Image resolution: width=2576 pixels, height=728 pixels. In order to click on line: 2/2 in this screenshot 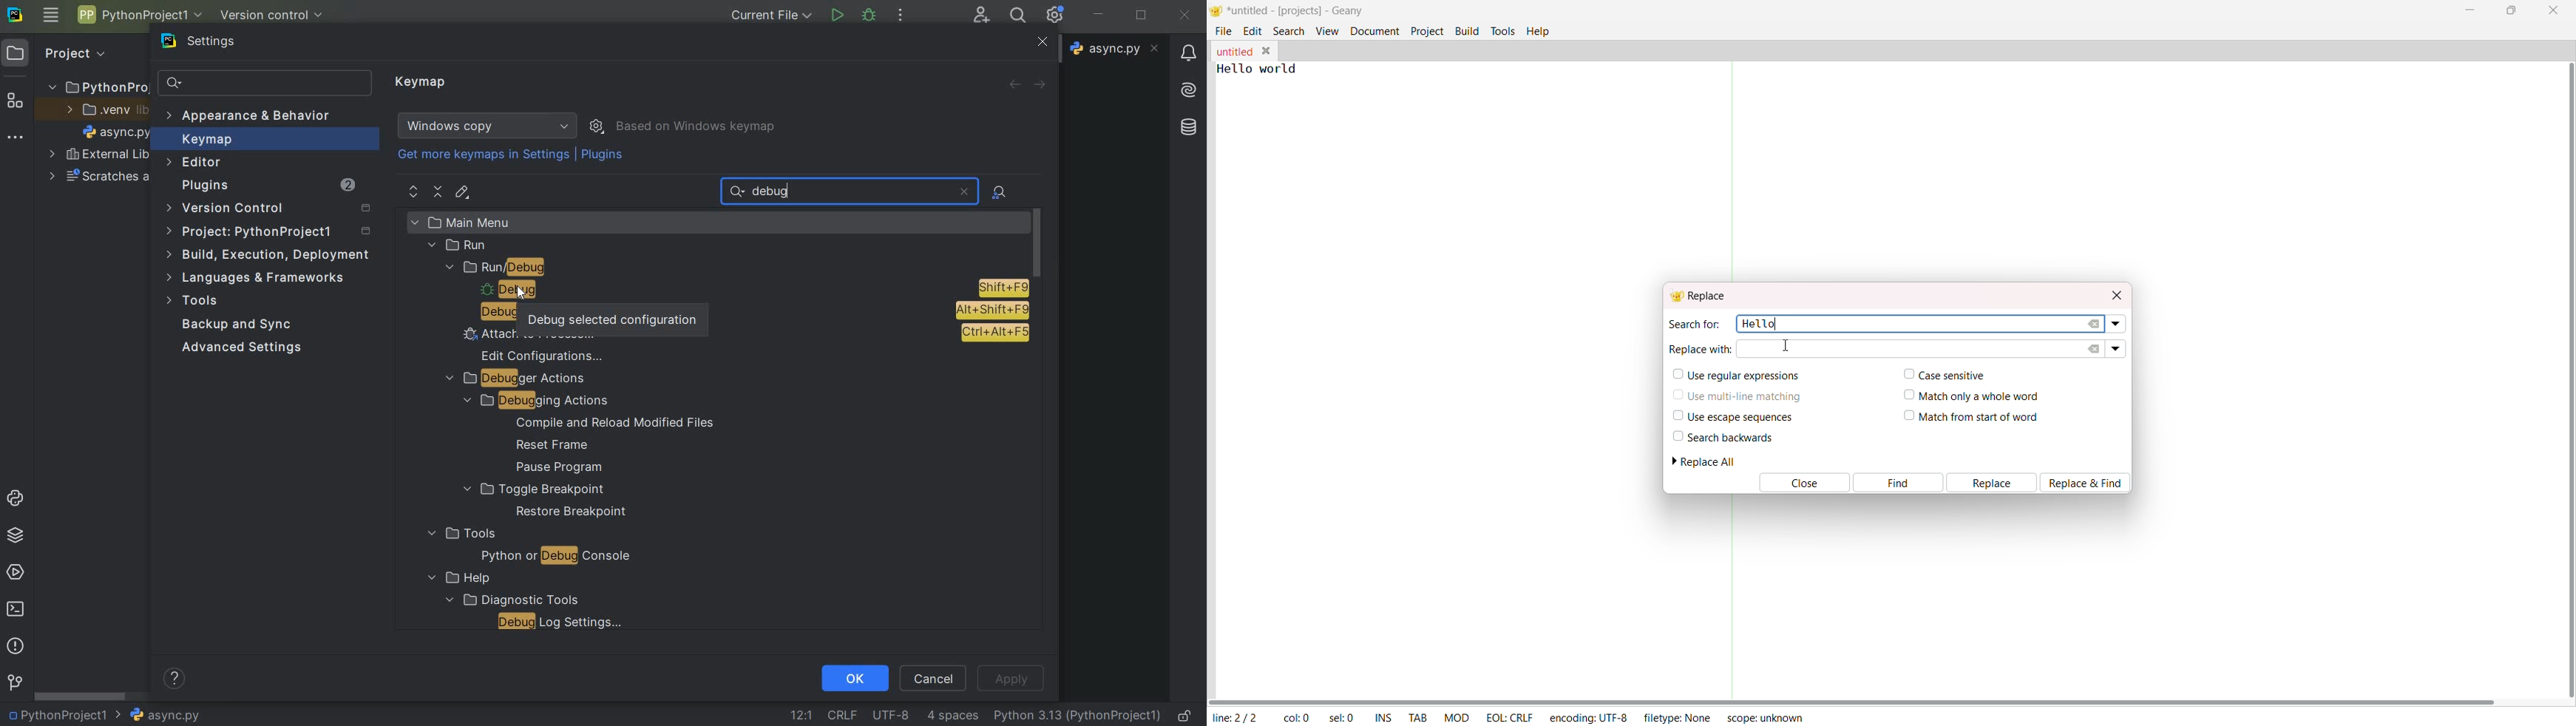, I will do `click(1234, 717)`.